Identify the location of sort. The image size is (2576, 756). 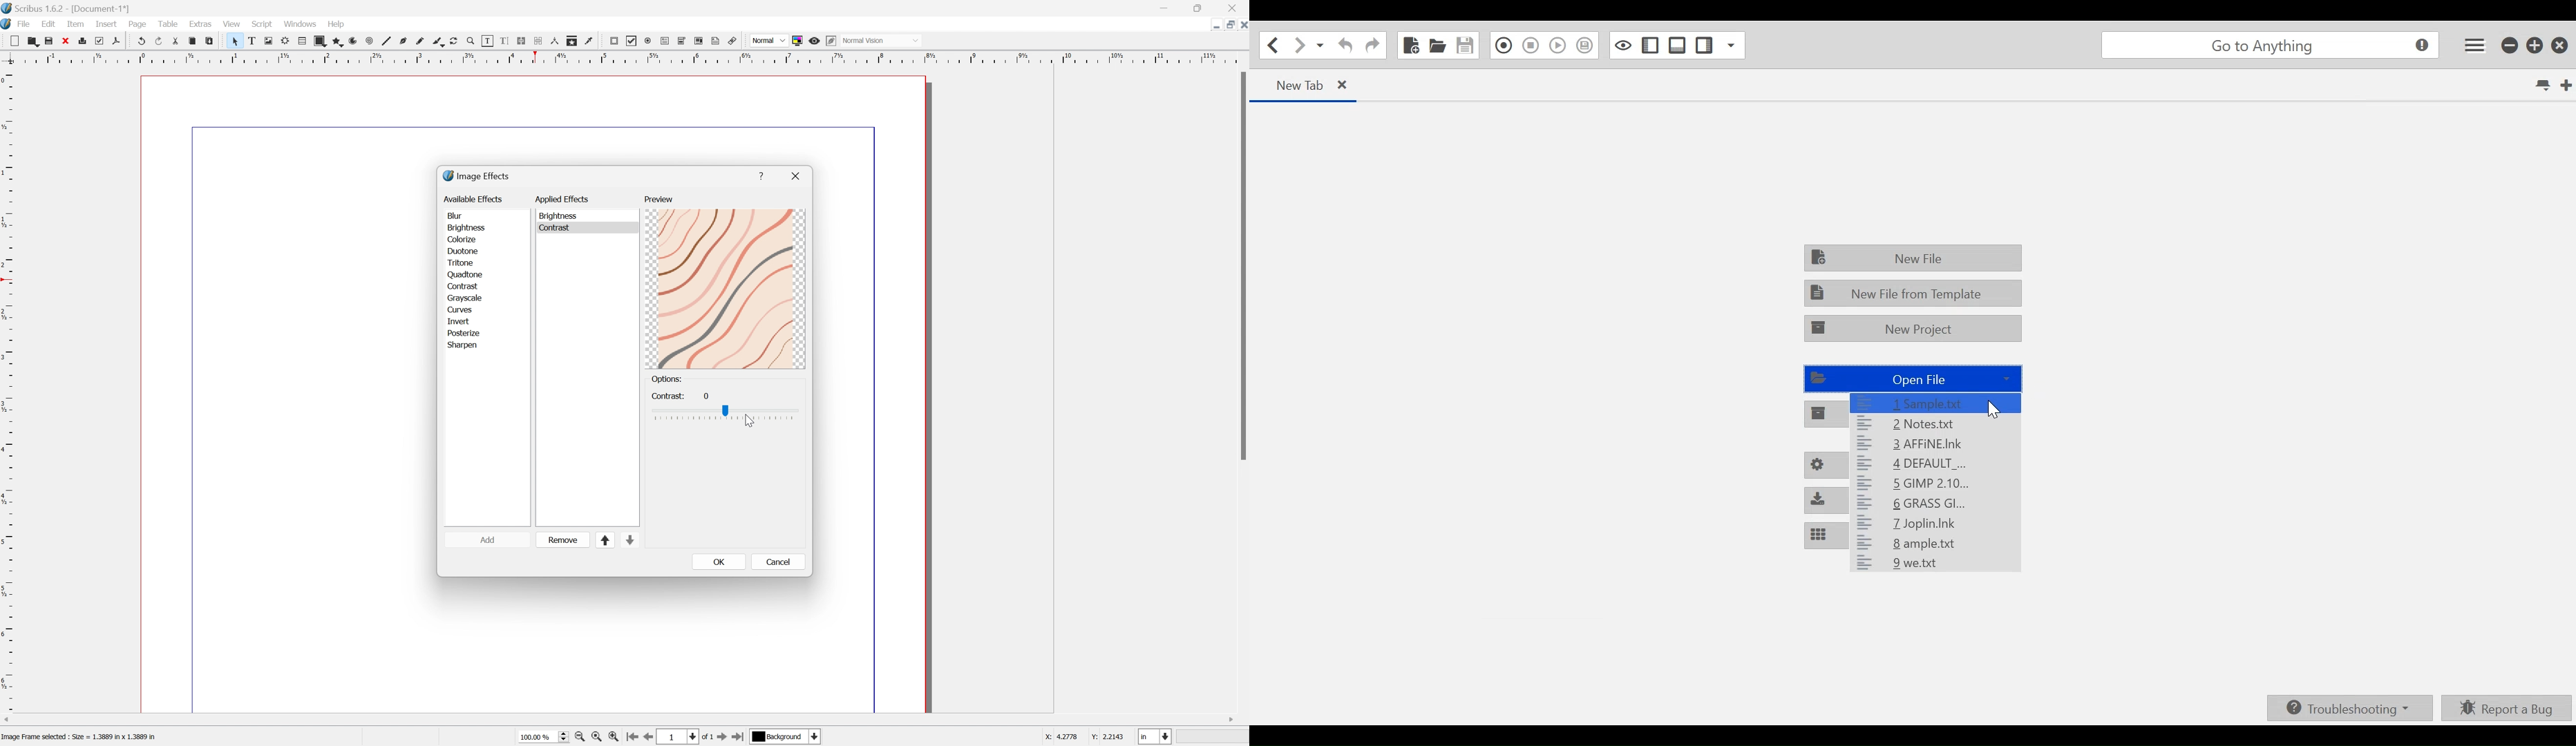
(619, 540).